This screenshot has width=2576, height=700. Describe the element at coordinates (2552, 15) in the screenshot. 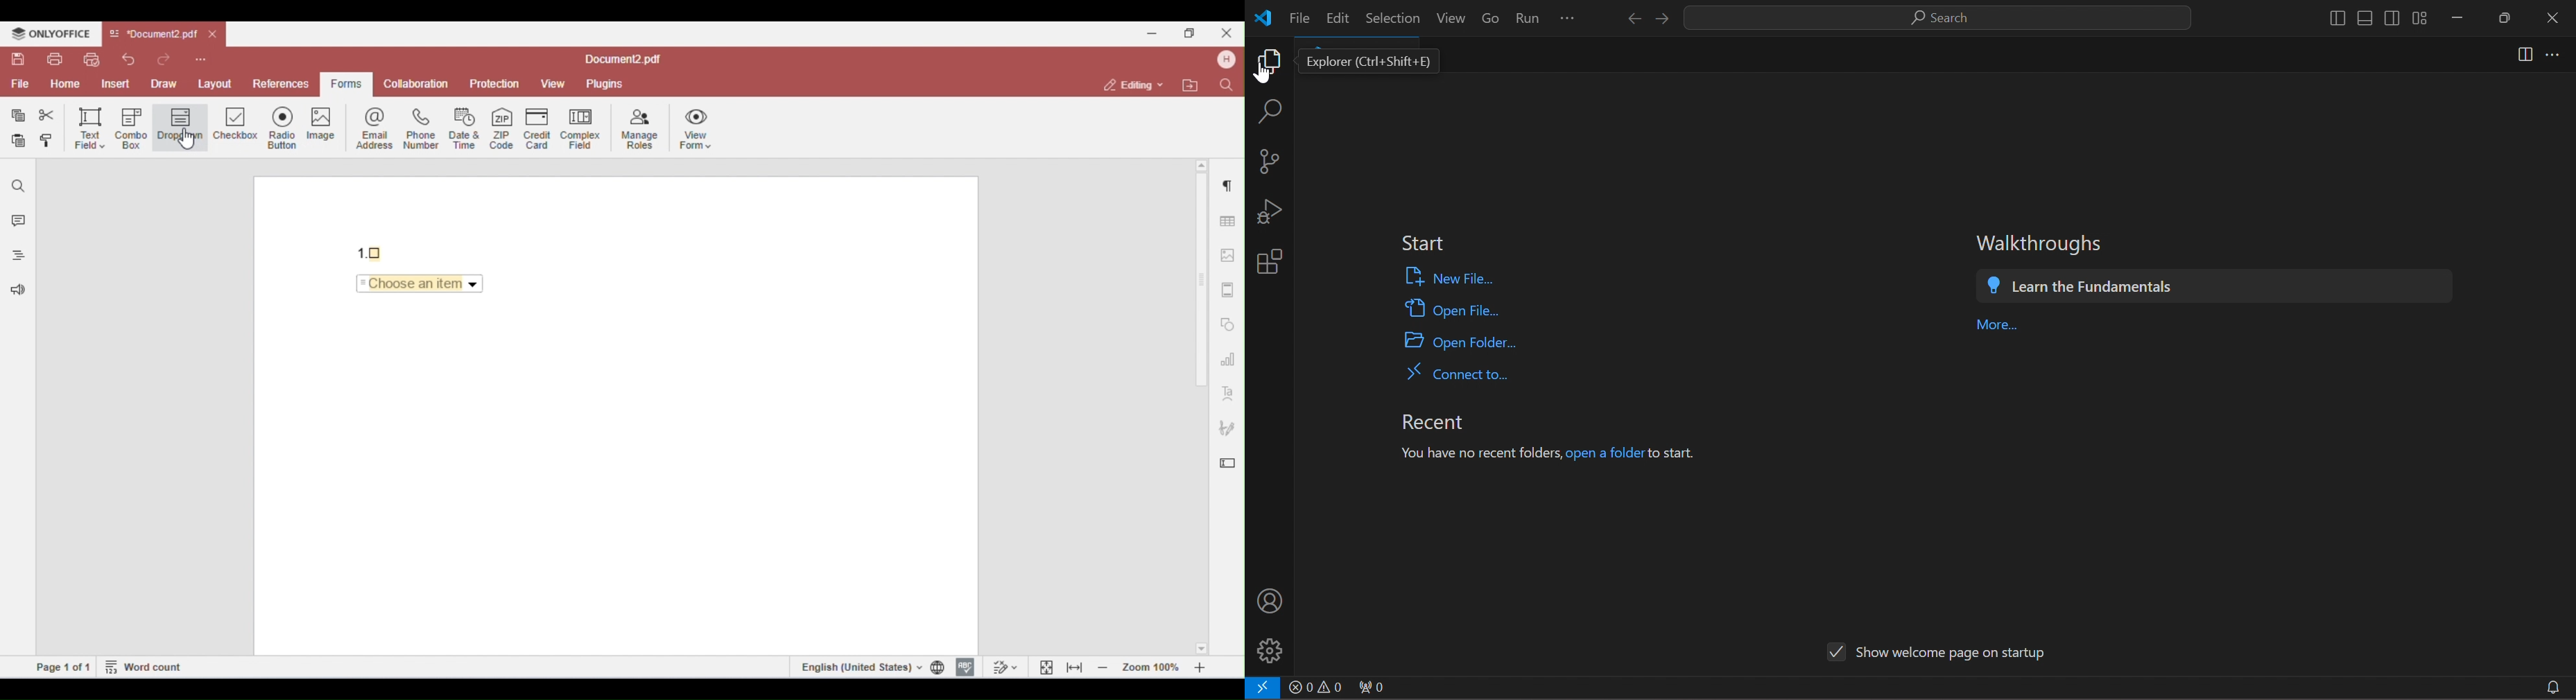

I see `close window` at that location.